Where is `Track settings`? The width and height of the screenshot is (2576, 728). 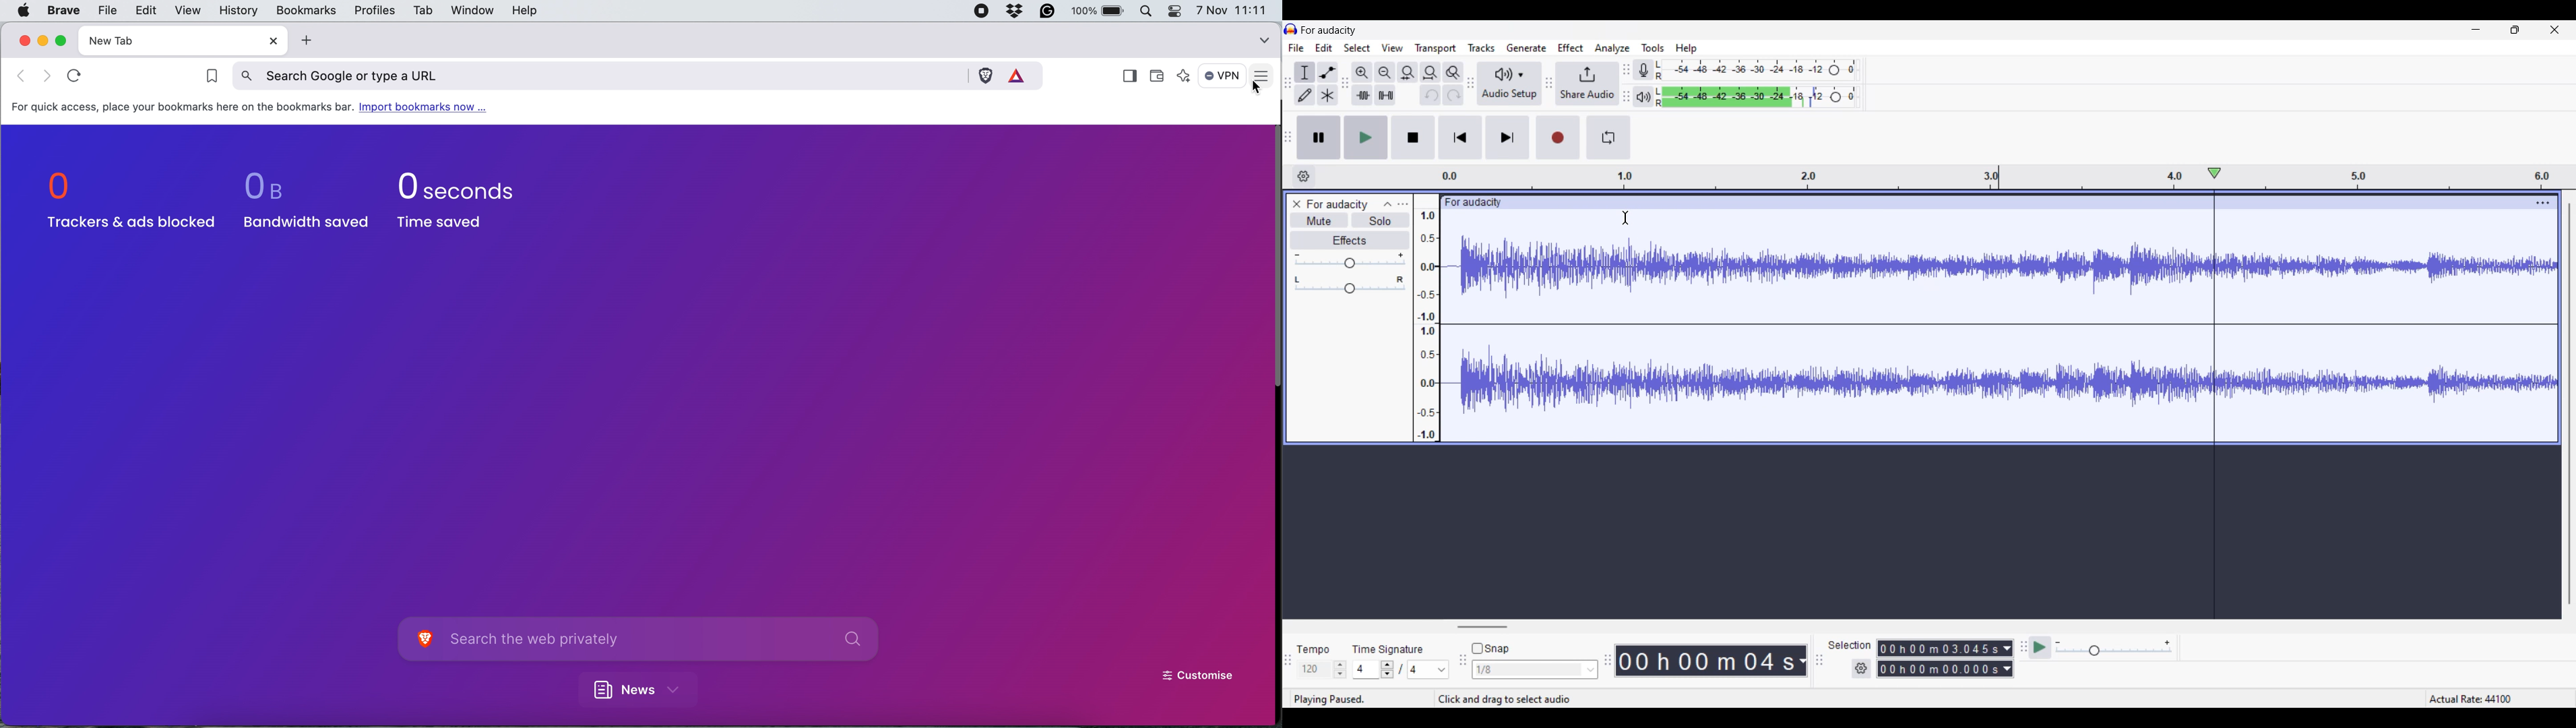
Track settings is located at coordinates (2543, 203).